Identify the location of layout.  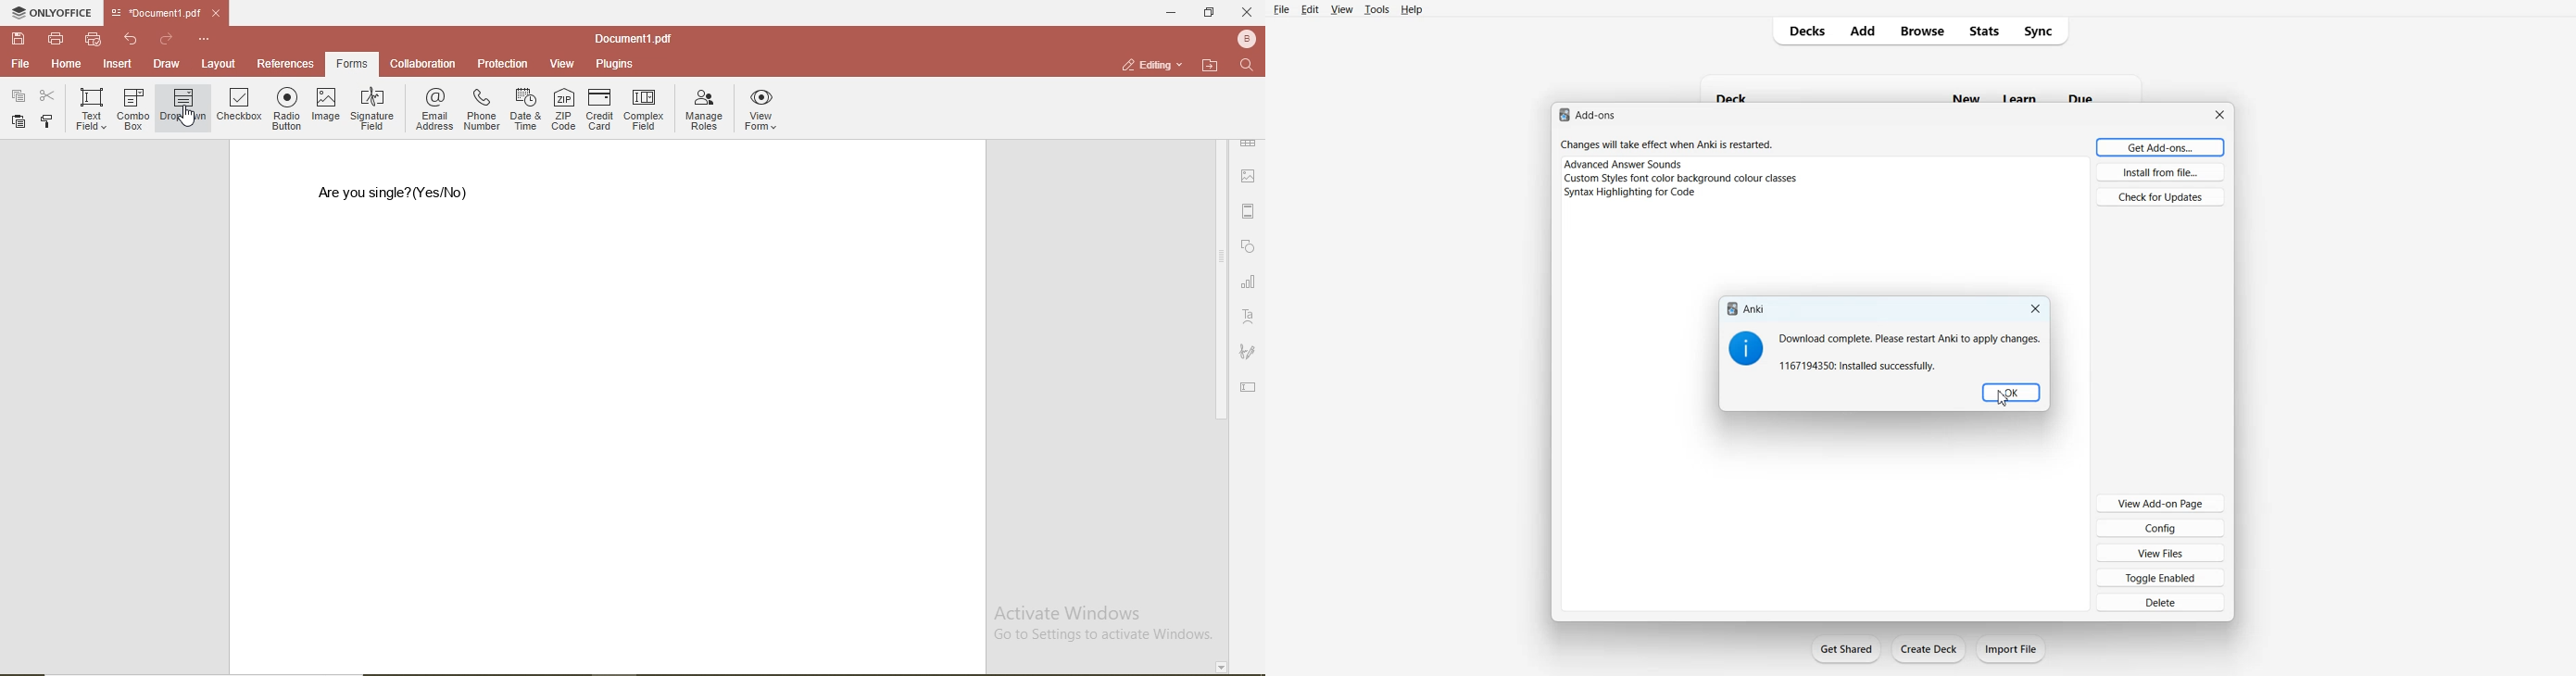
(216, 64).